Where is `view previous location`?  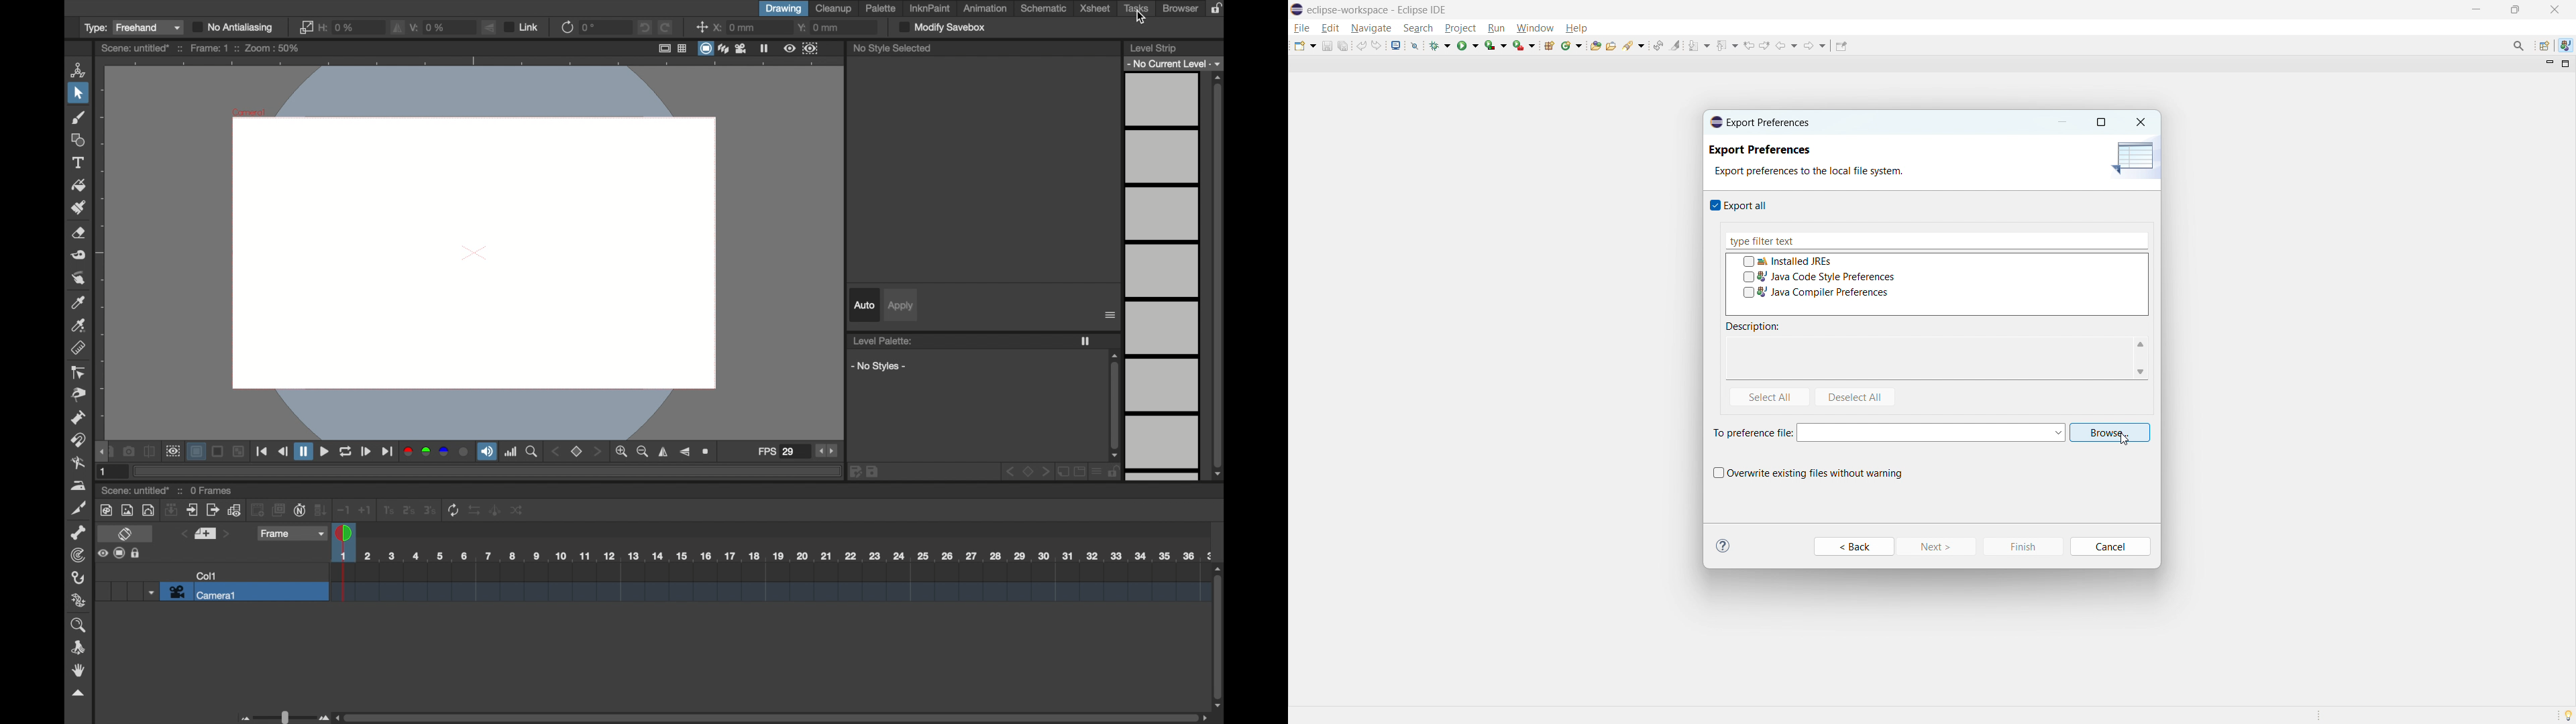 view previous location is located at coordinates (1749, 46).